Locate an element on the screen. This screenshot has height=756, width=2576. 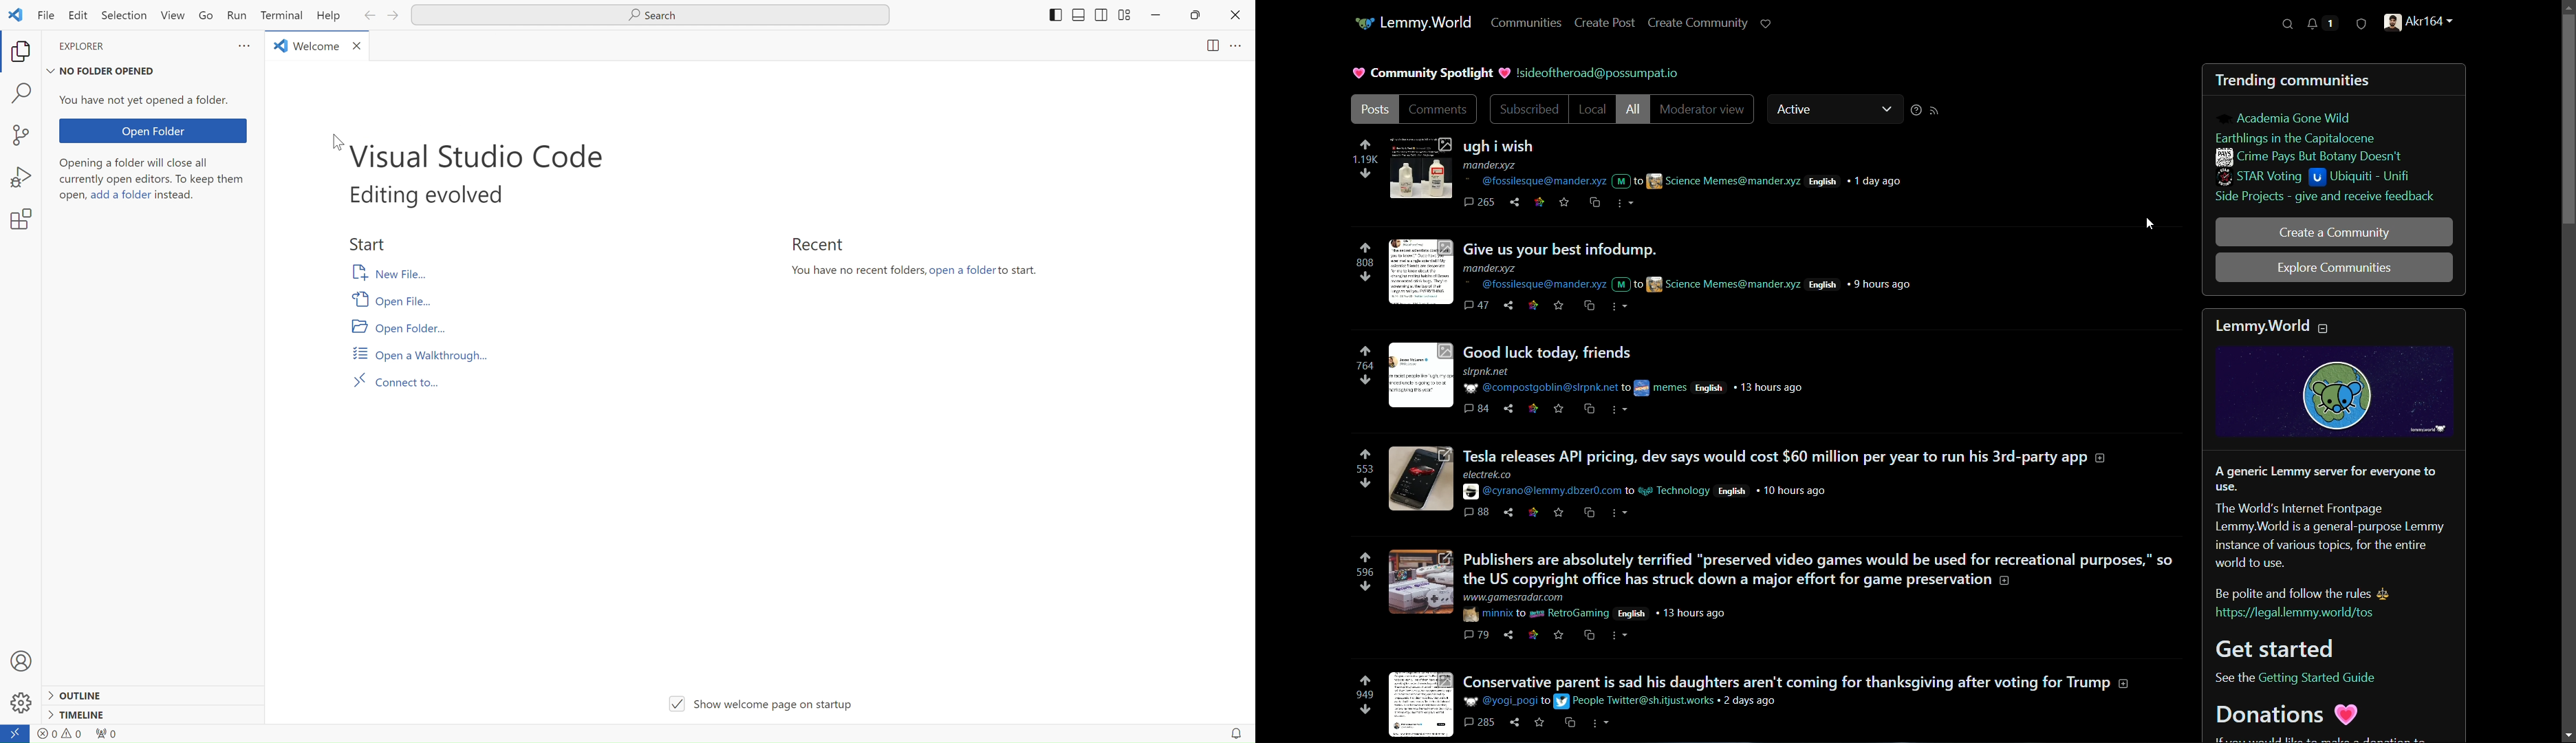
security is located at coordinates (2361, 27).